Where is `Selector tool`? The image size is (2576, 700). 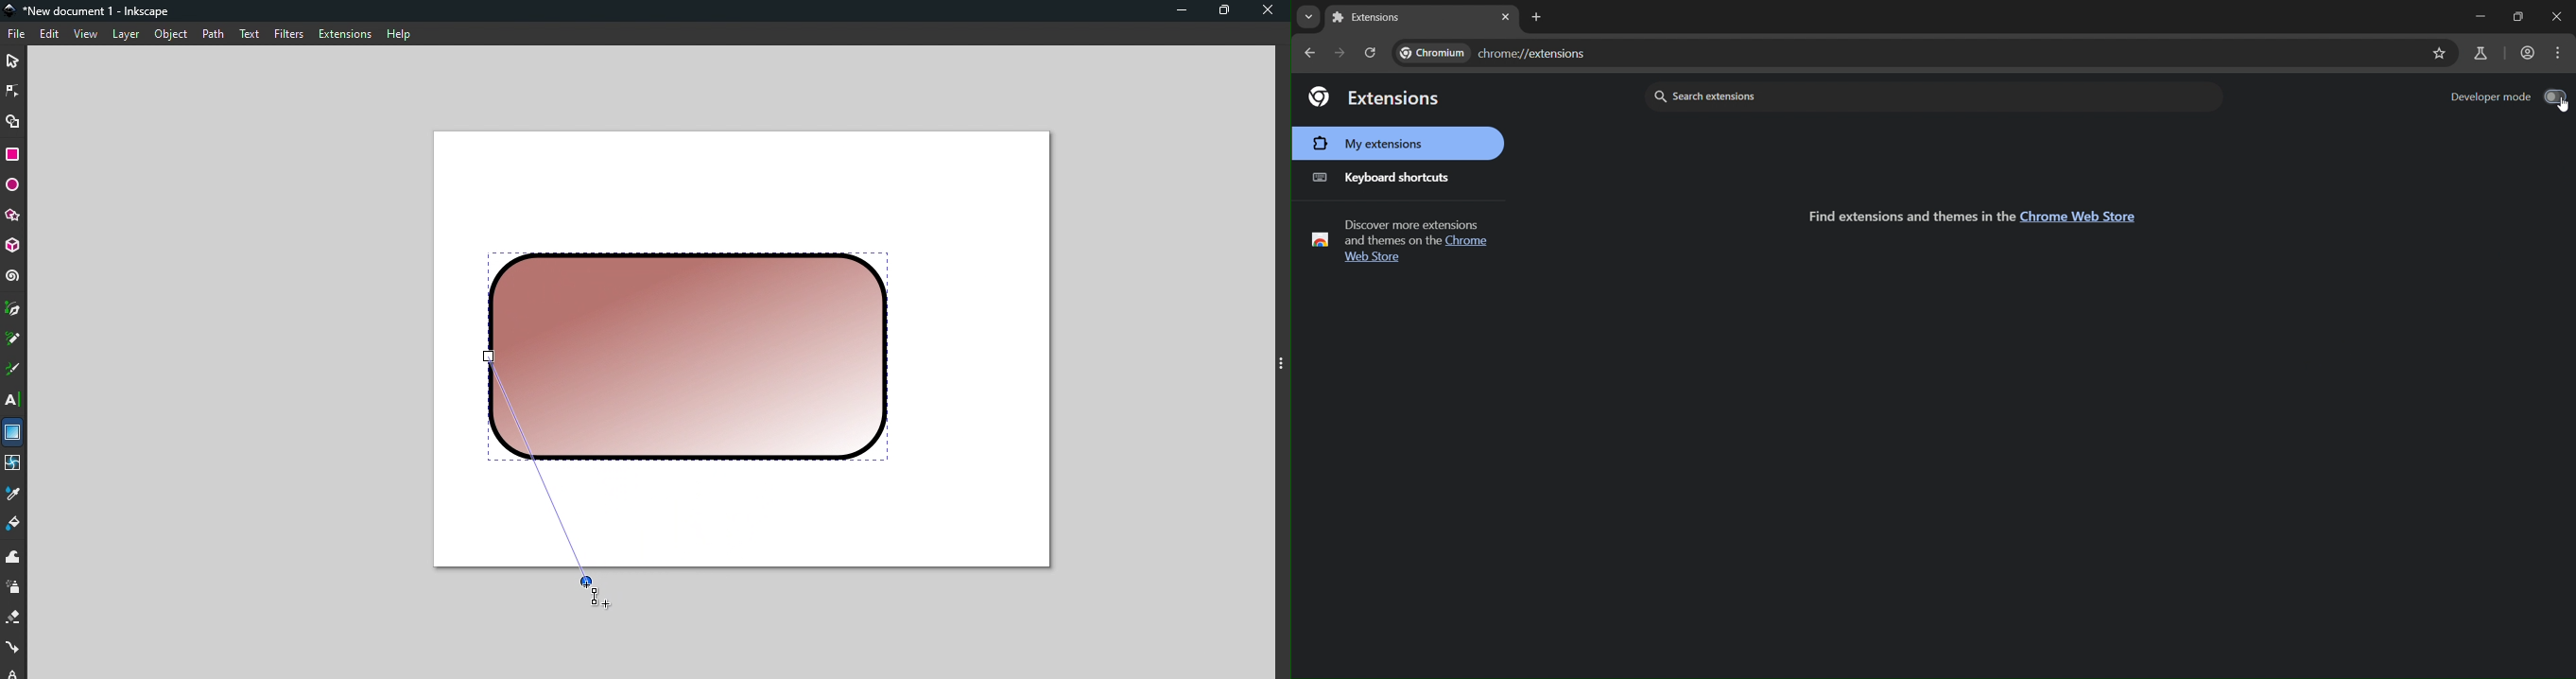
Selector tool is located at coordinates (13, 59).